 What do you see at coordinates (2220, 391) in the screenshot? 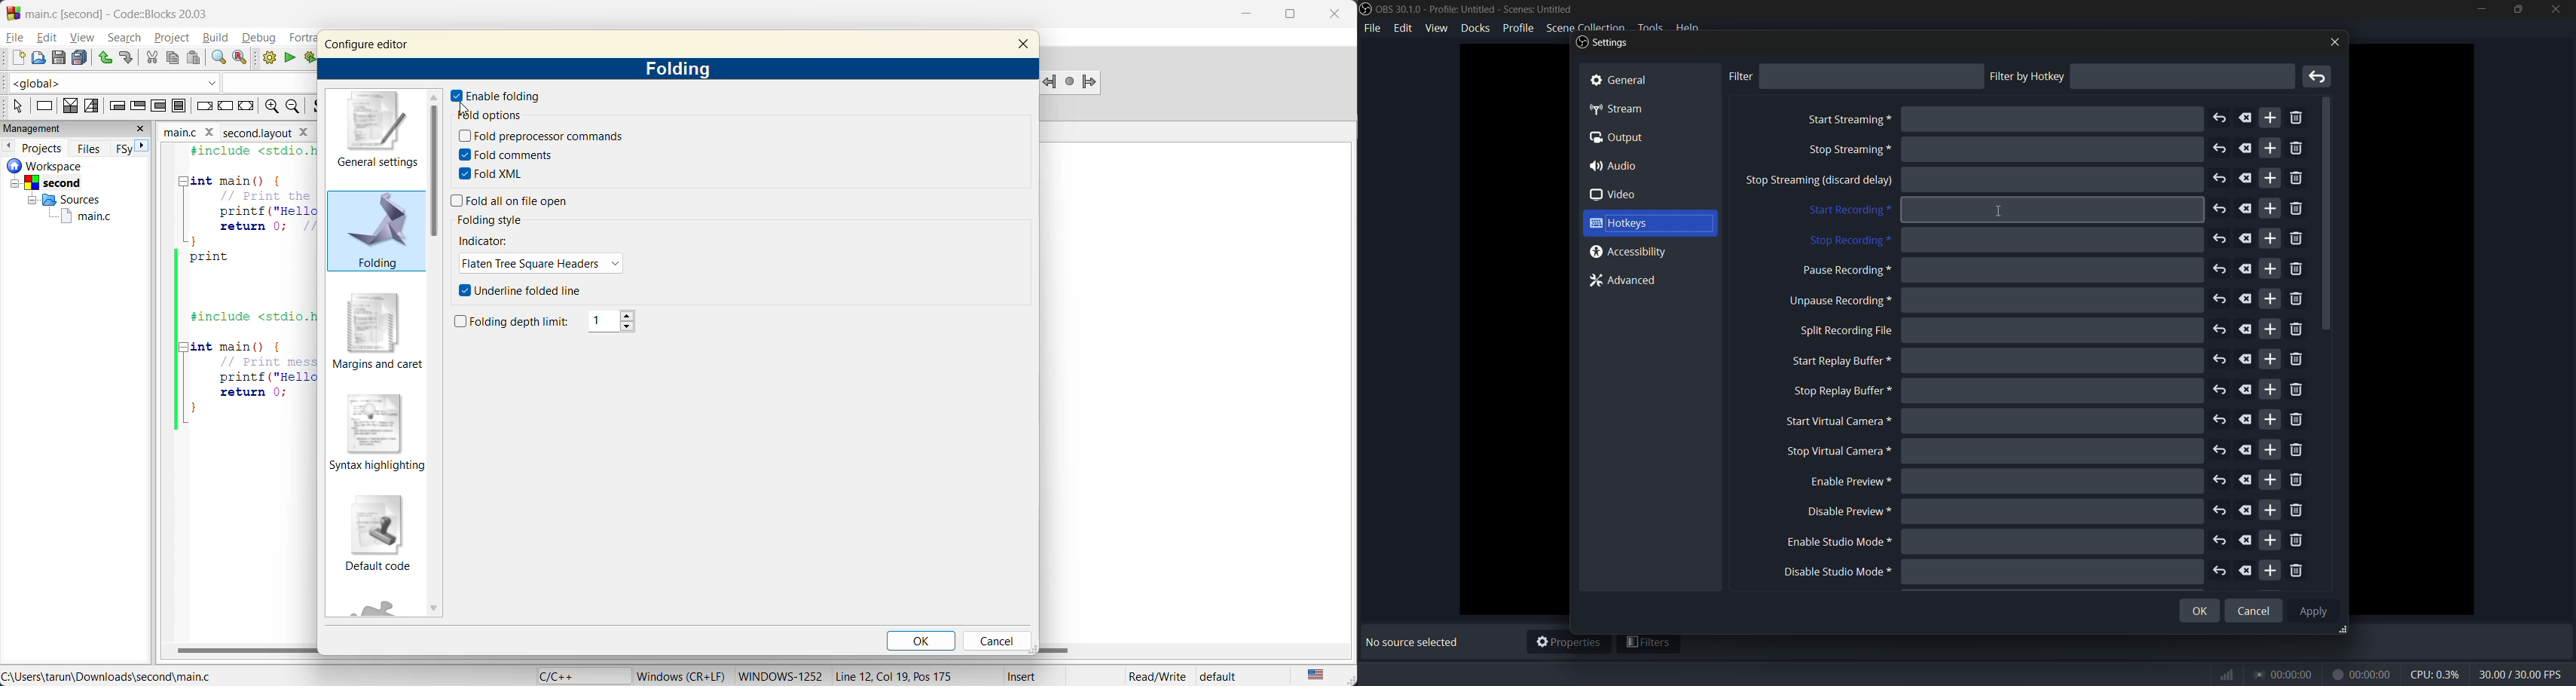
I see `undo` at bounding box center [2220, 391].